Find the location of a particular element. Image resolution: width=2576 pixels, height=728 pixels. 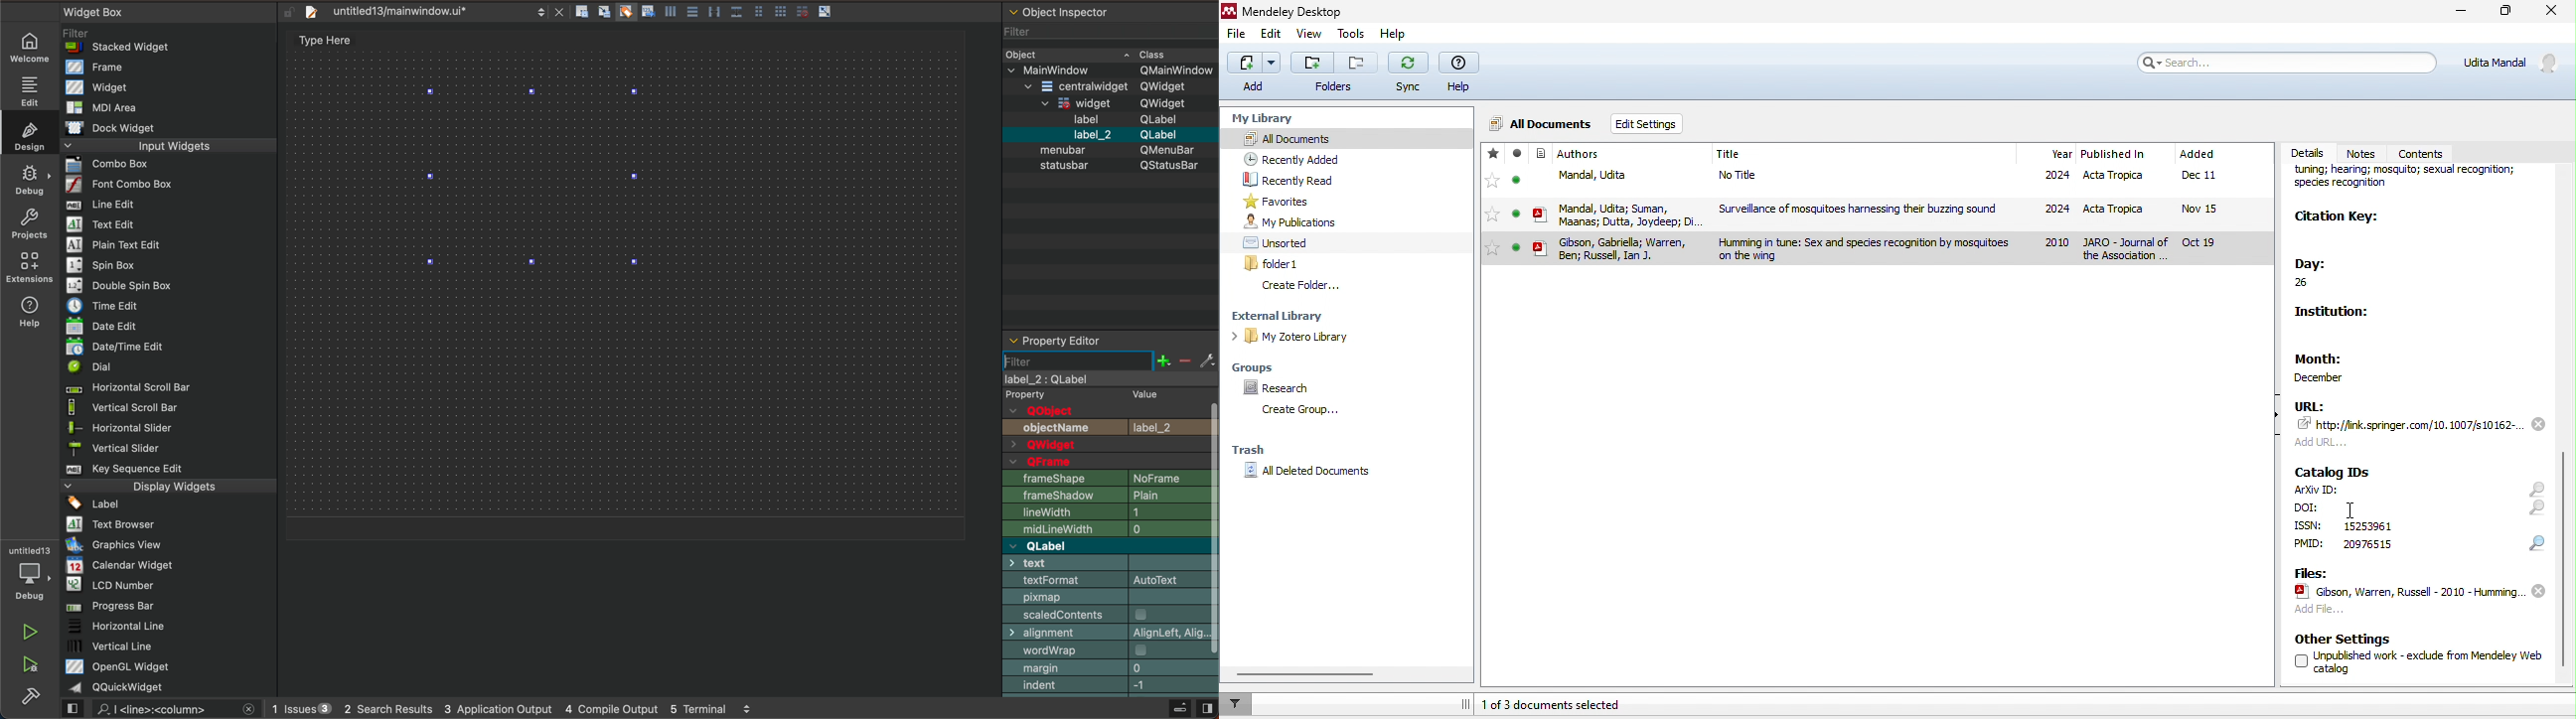

trash is located at coordinates (1251, 452).